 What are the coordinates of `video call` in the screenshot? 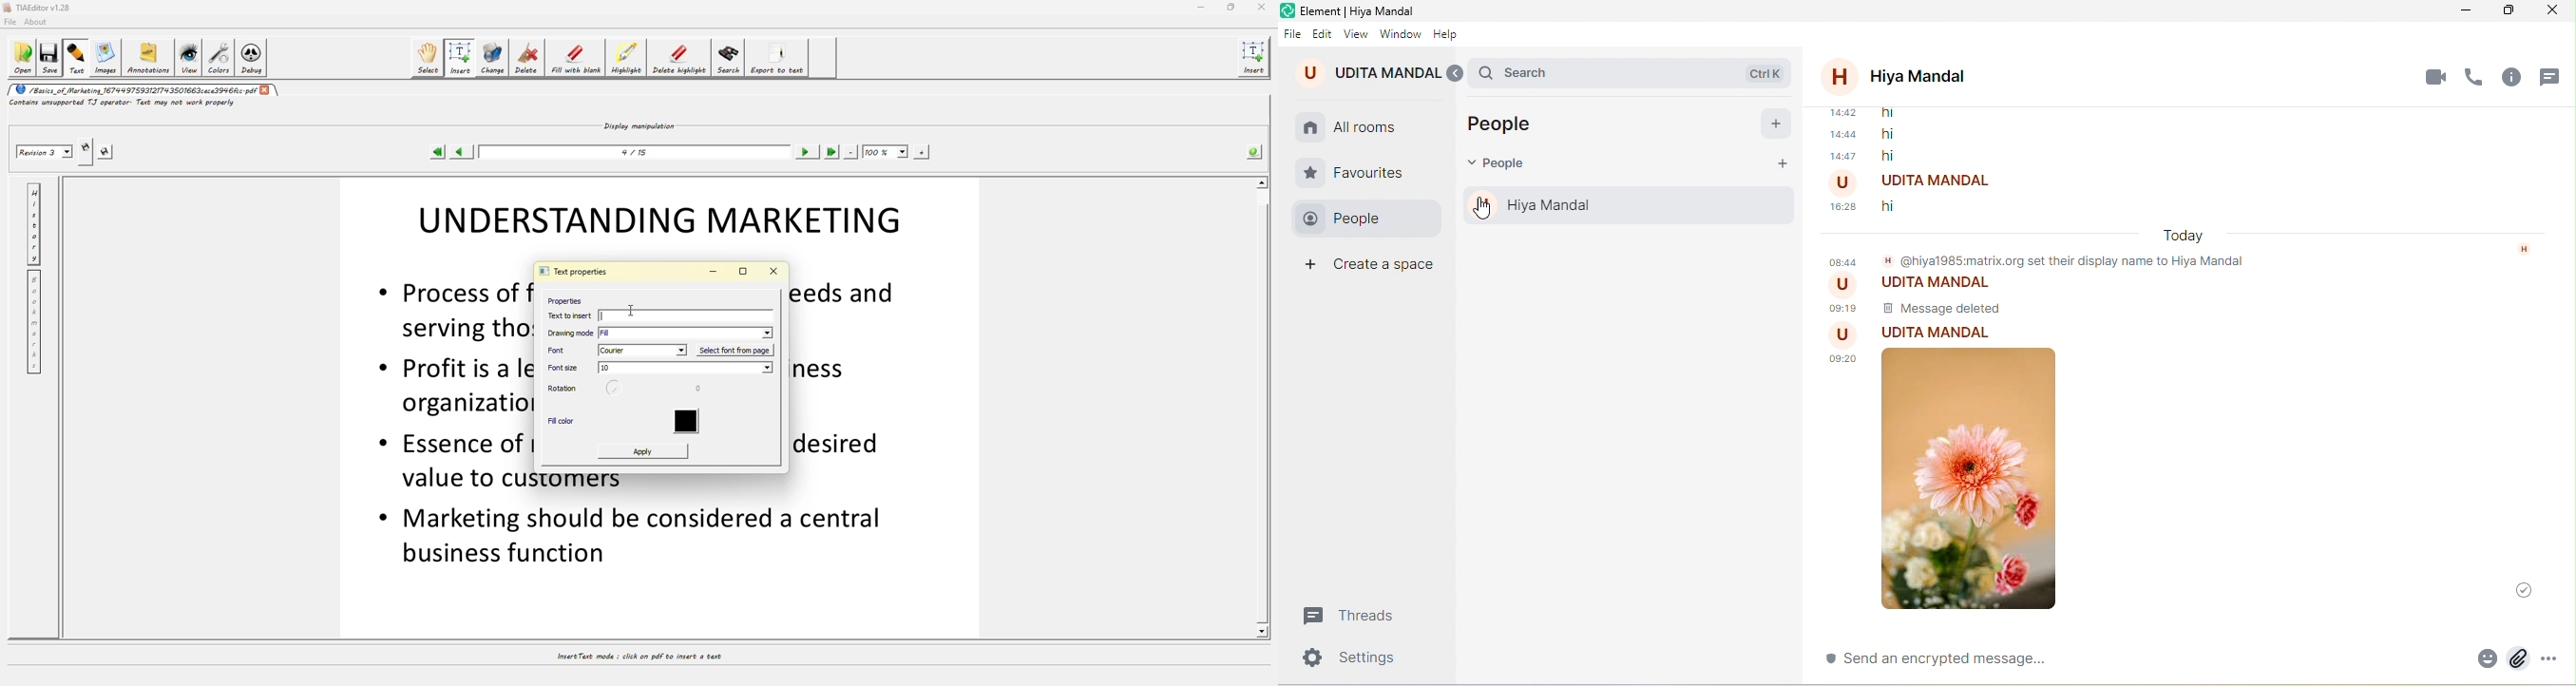 It's located at (2438, 80).